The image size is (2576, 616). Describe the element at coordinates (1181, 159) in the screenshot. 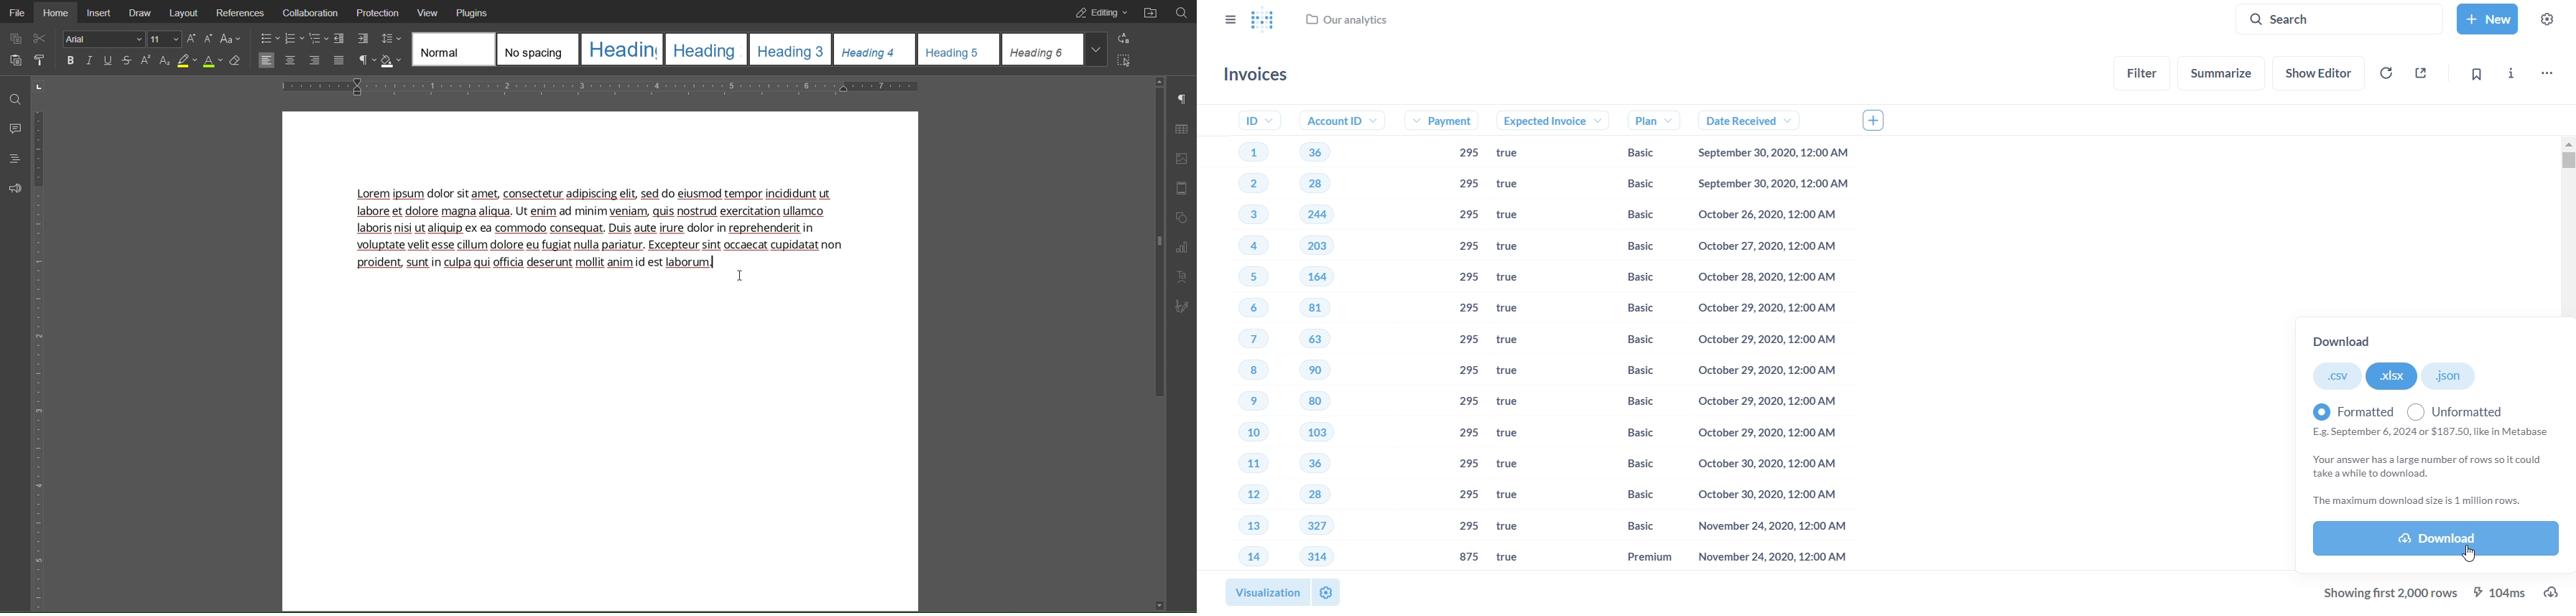

I see `Image Settings` at that location.